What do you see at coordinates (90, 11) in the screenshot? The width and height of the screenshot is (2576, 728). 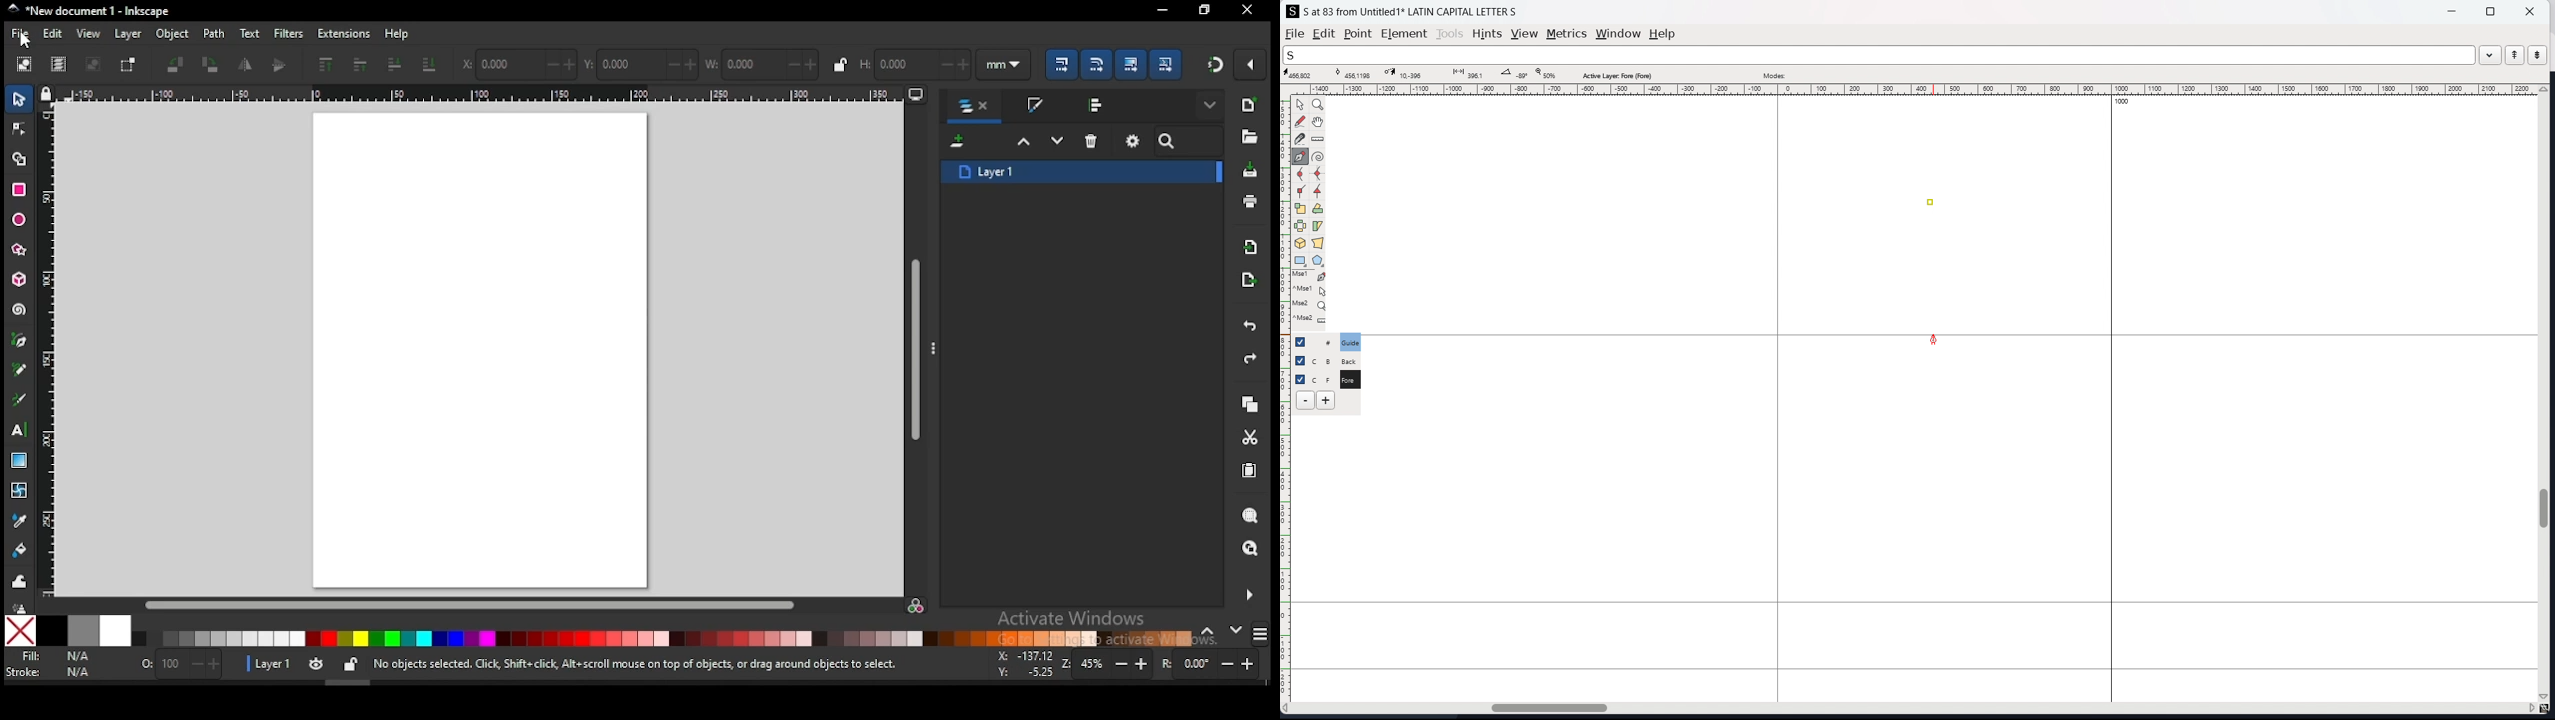 I see `icon and filename` at bounding box center [90, 11].